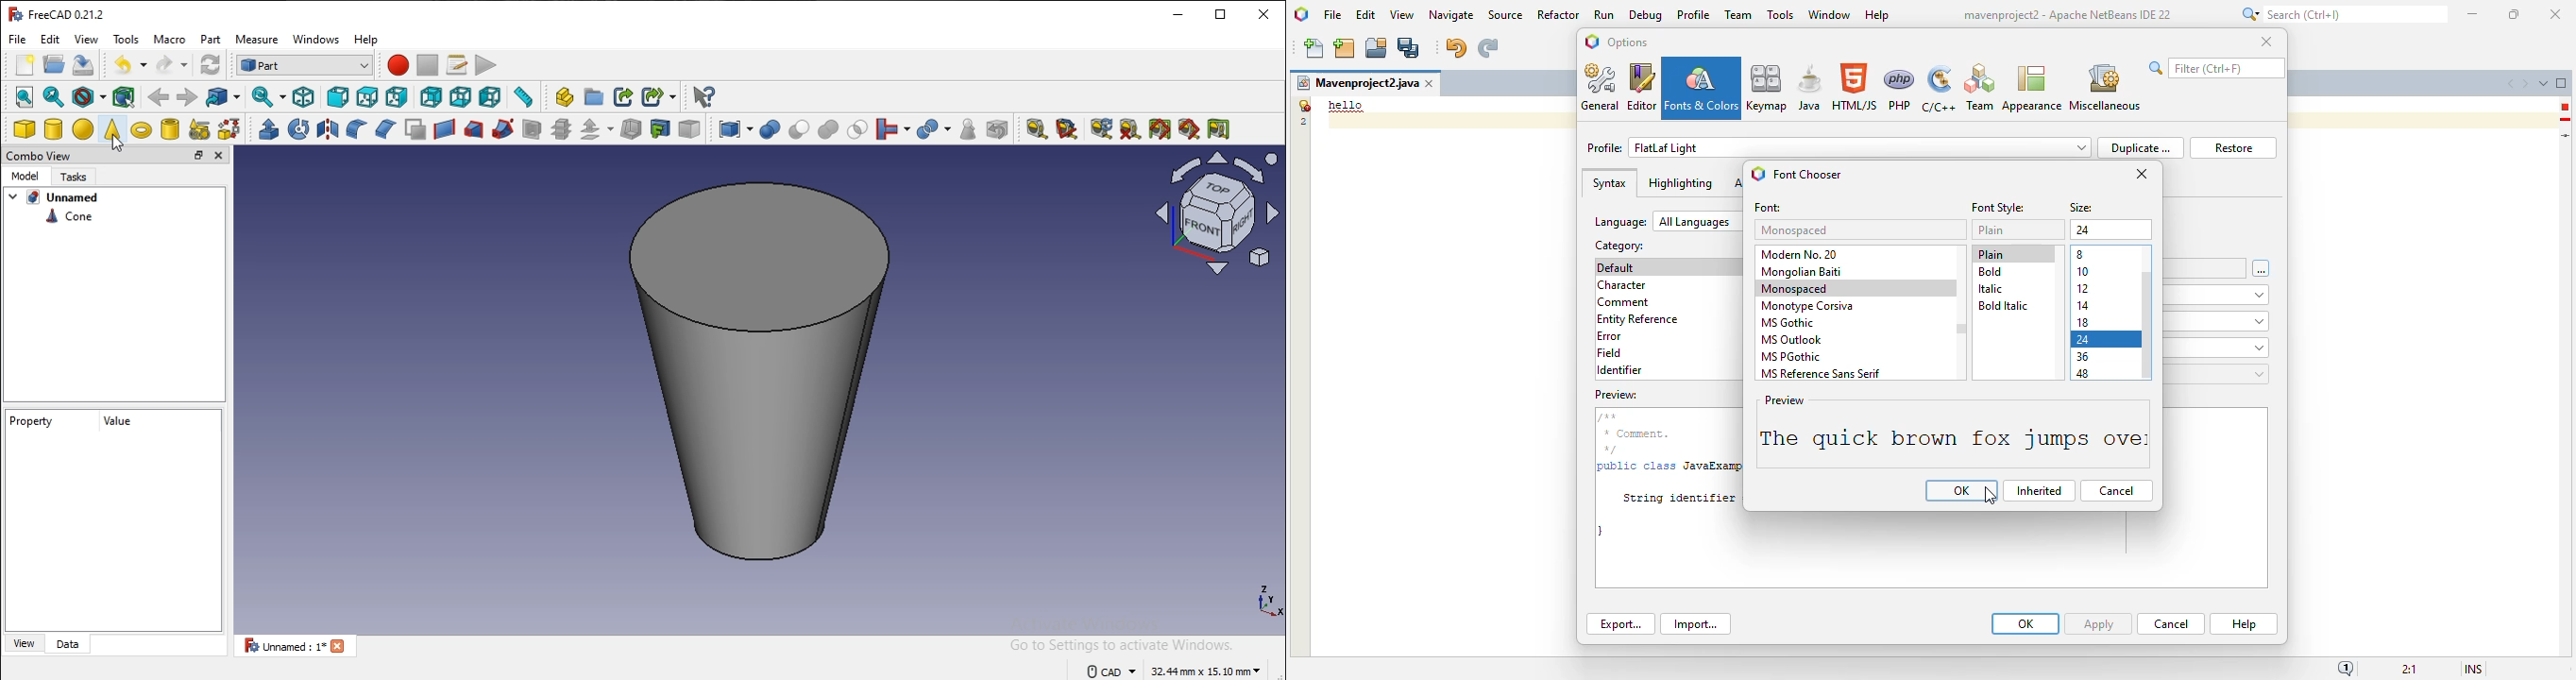  I want to click on open, so click(53, 65).